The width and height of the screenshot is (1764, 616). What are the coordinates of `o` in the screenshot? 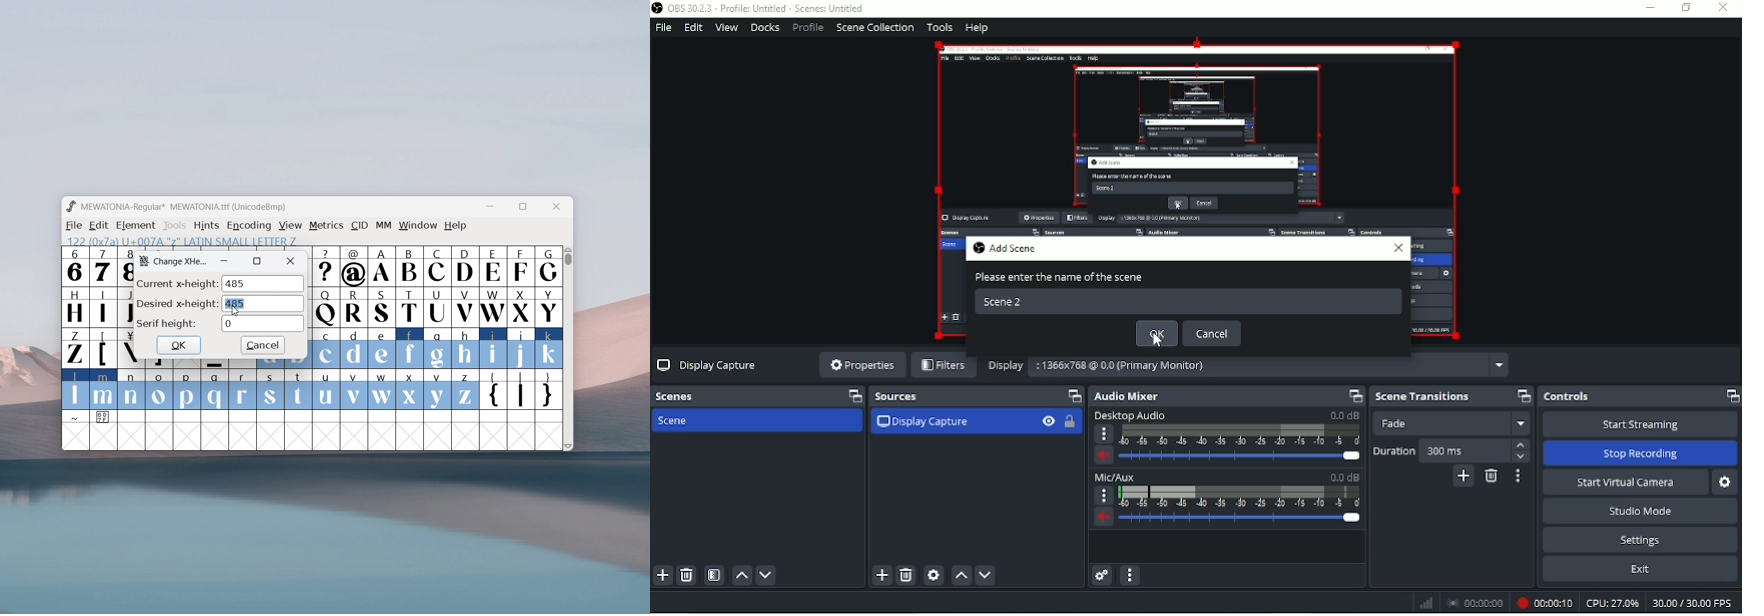 It's located at (160, 391).